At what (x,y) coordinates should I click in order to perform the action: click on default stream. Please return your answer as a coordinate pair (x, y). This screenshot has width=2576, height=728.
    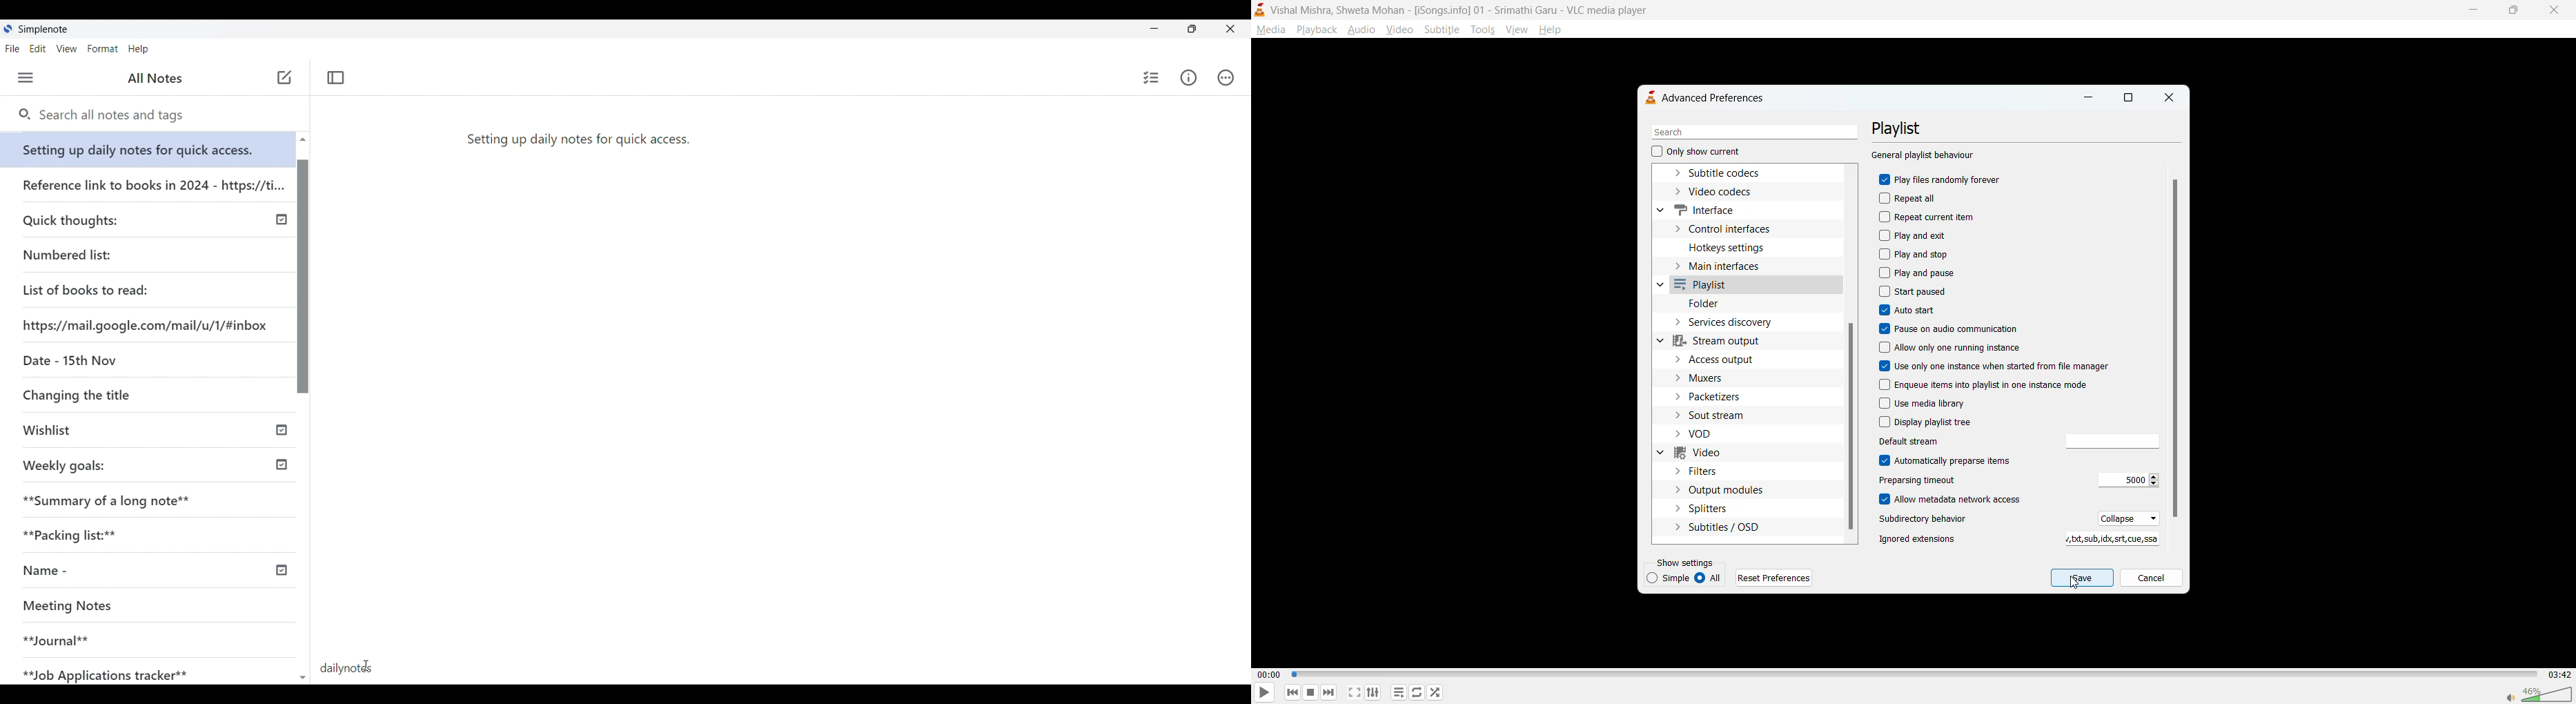
    Looking at the image, I should click on (2107, 442).